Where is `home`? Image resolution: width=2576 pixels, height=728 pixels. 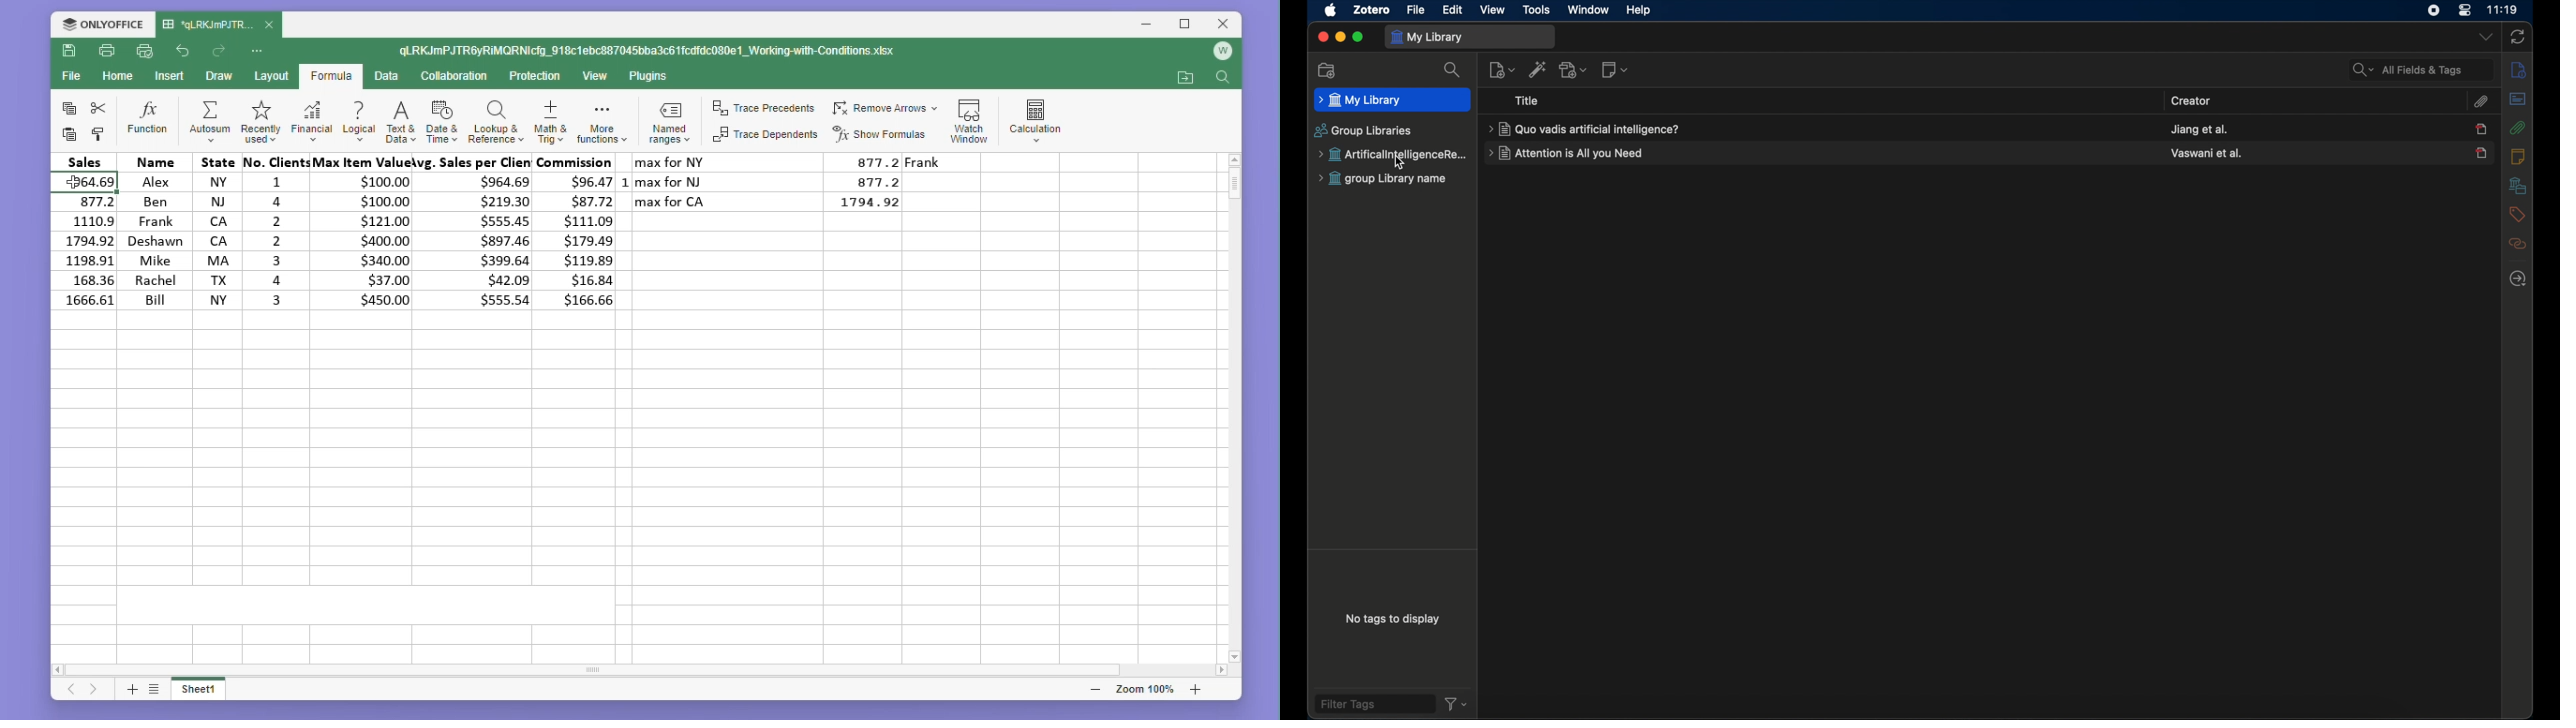 home is located at coordinates (114, 75).